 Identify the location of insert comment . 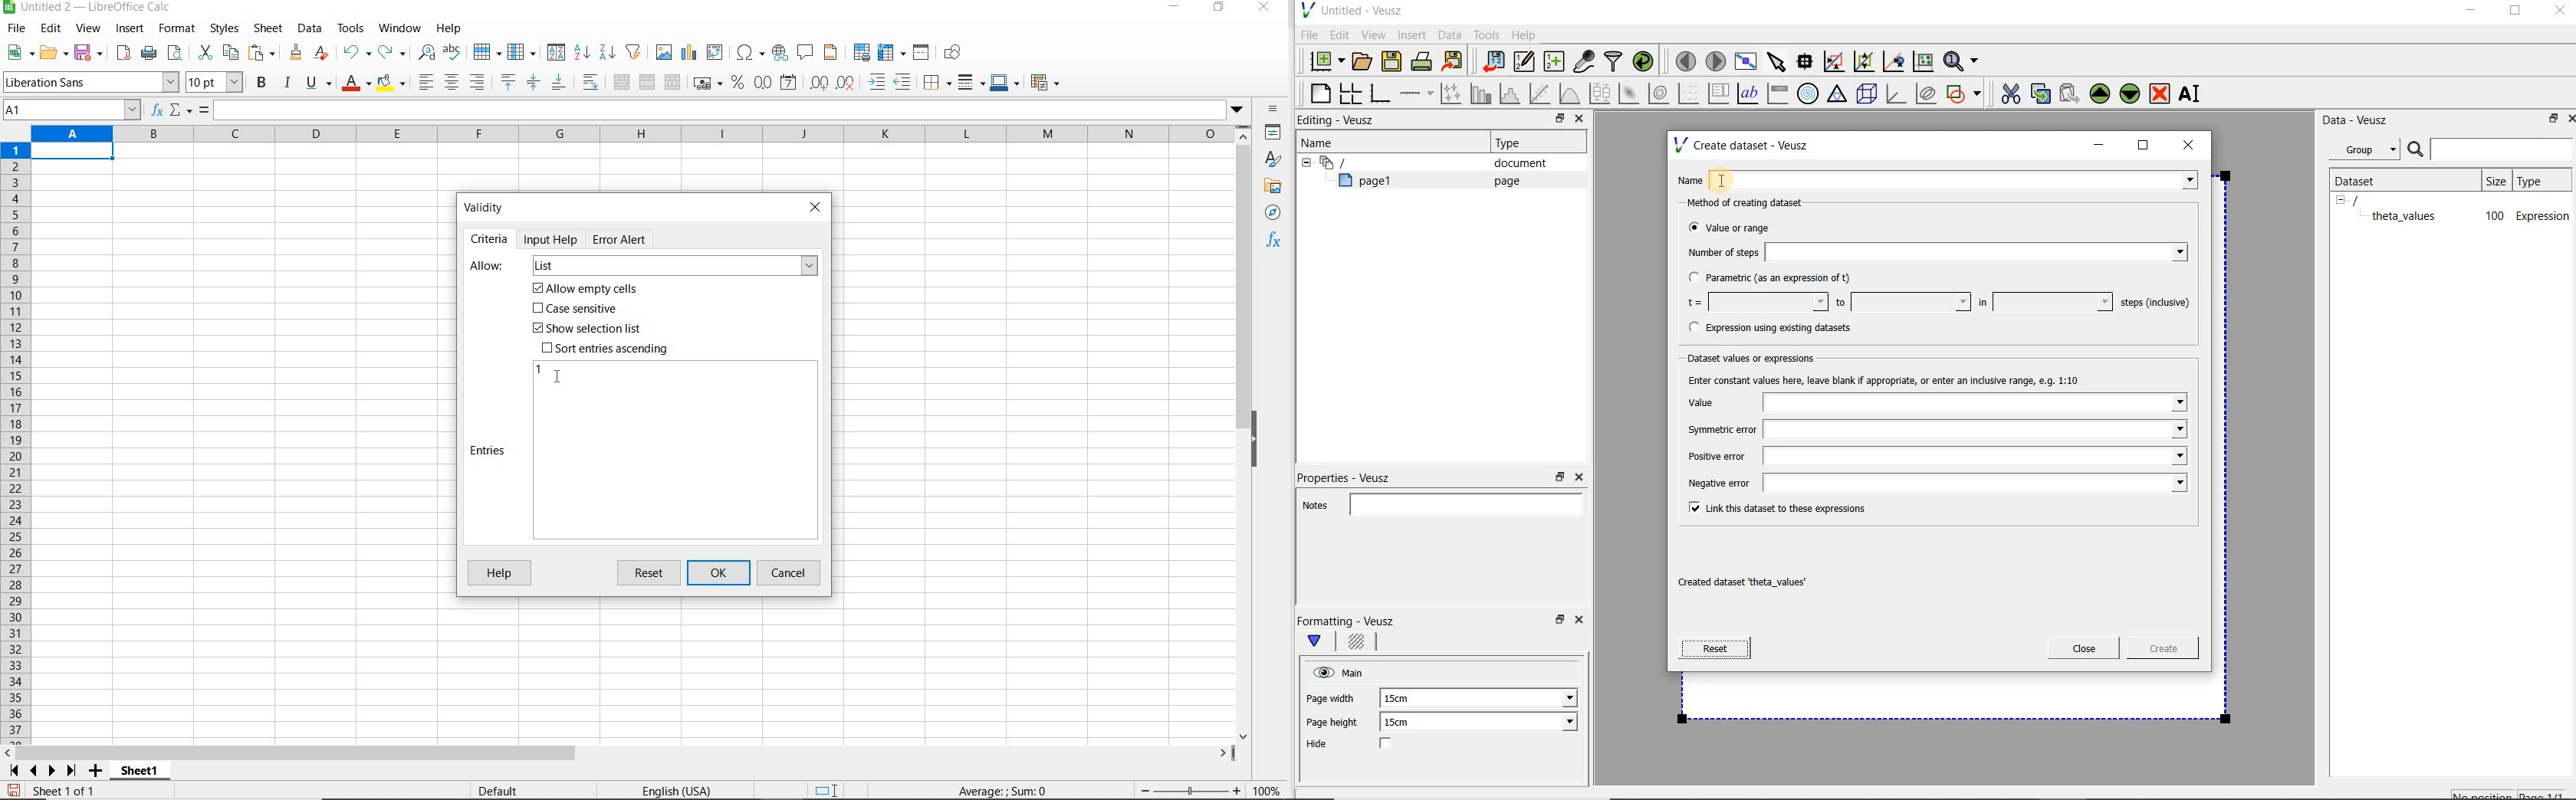
(806, 53).